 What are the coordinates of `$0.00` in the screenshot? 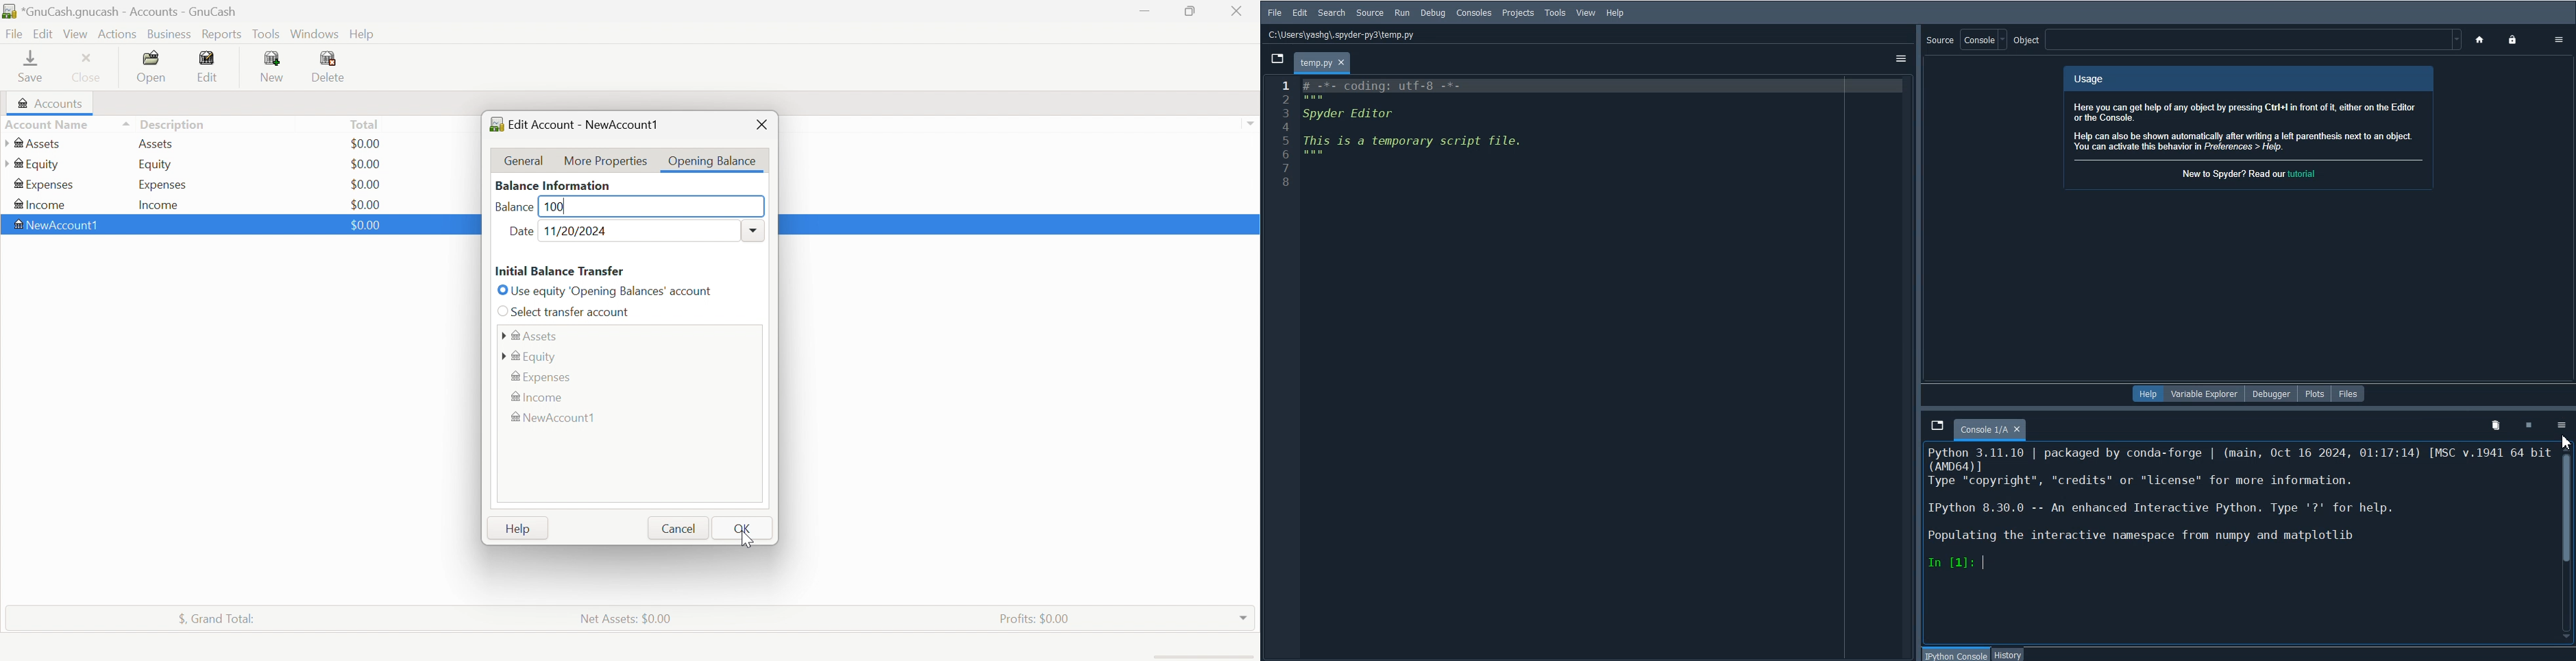 It's located at (367, 183).